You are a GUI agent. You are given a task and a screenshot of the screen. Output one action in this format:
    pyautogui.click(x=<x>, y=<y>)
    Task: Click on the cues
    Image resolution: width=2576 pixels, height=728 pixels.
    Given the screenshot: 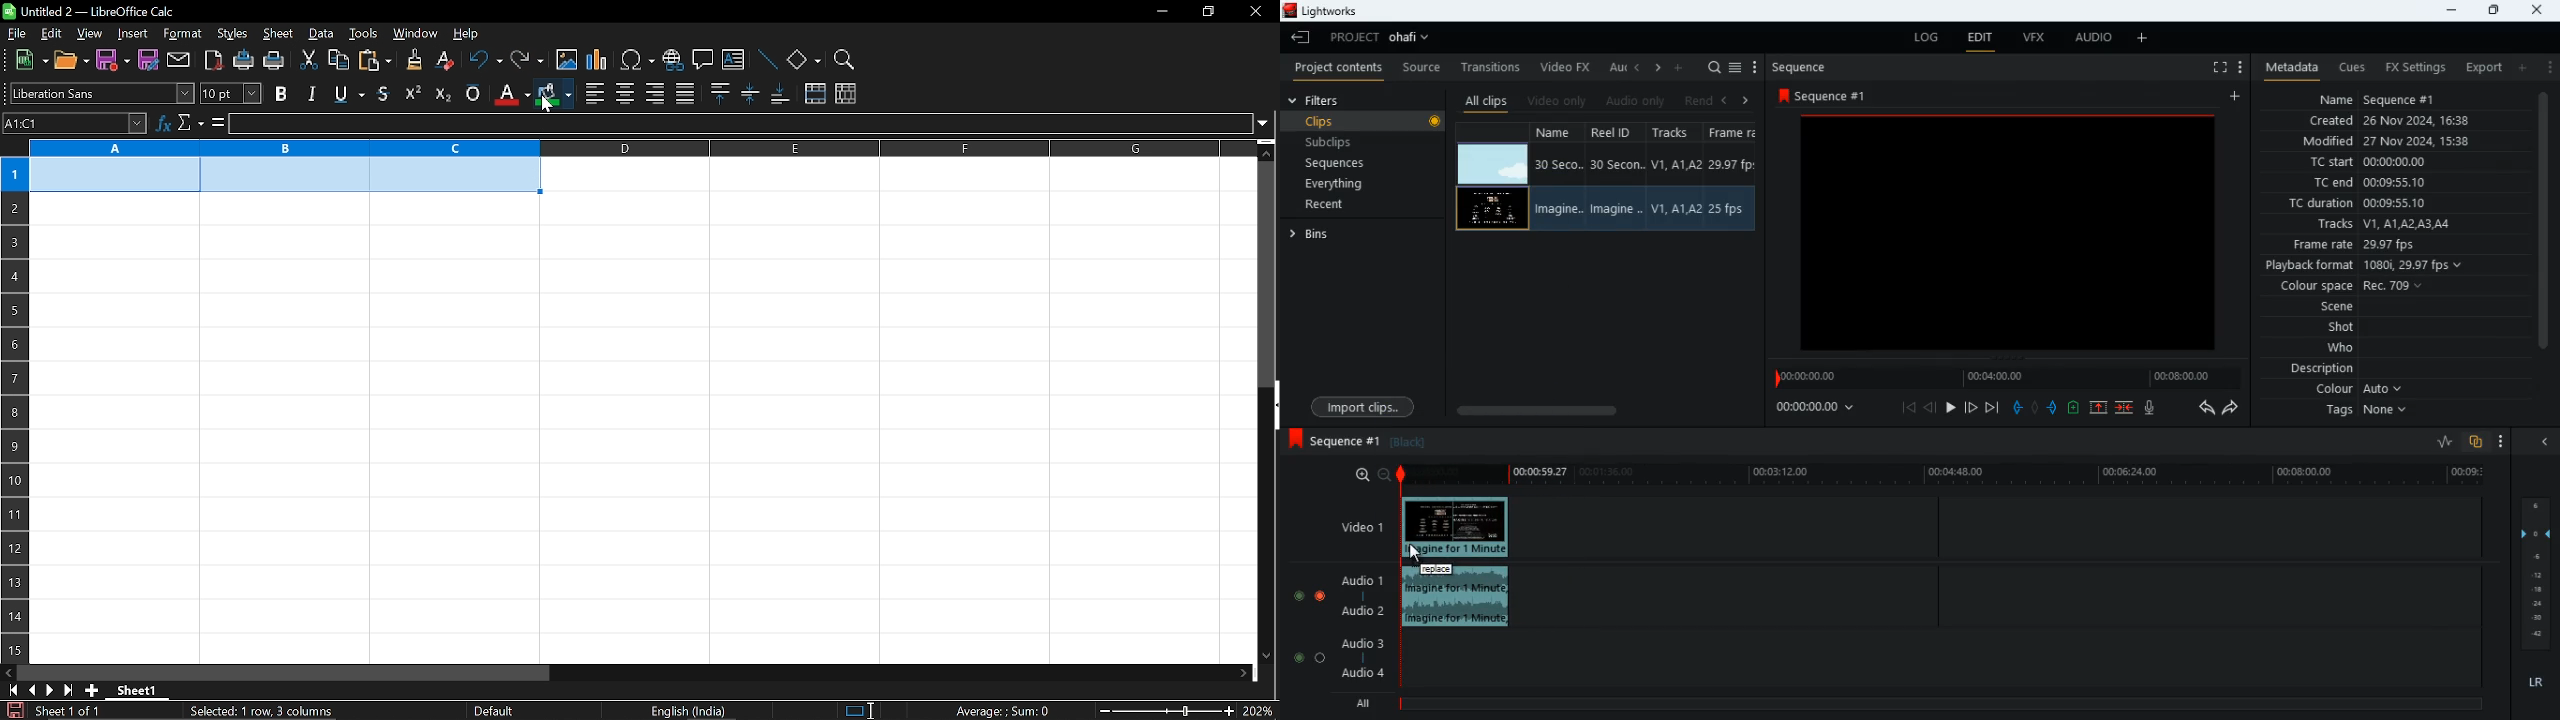 What is the action you would take?
    pyautogui.click(x=2346, y=67)
    